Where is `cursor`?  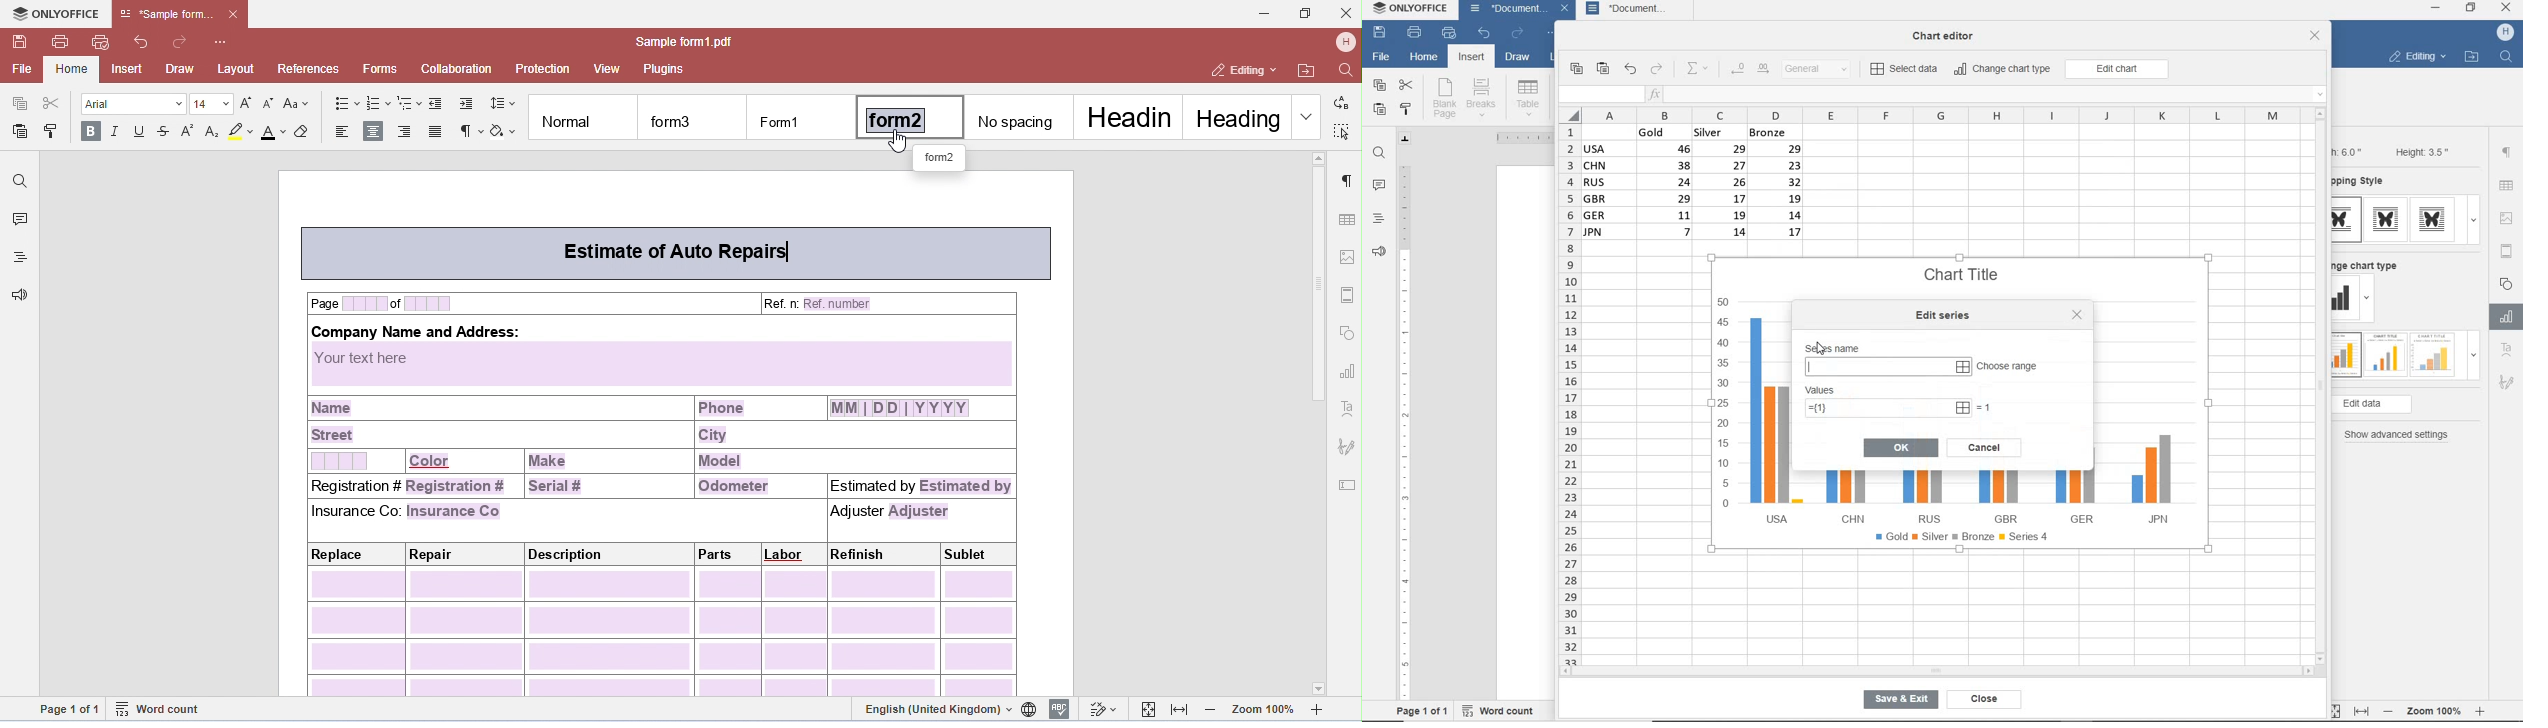
cursor is located at coordinates (1823, 349).